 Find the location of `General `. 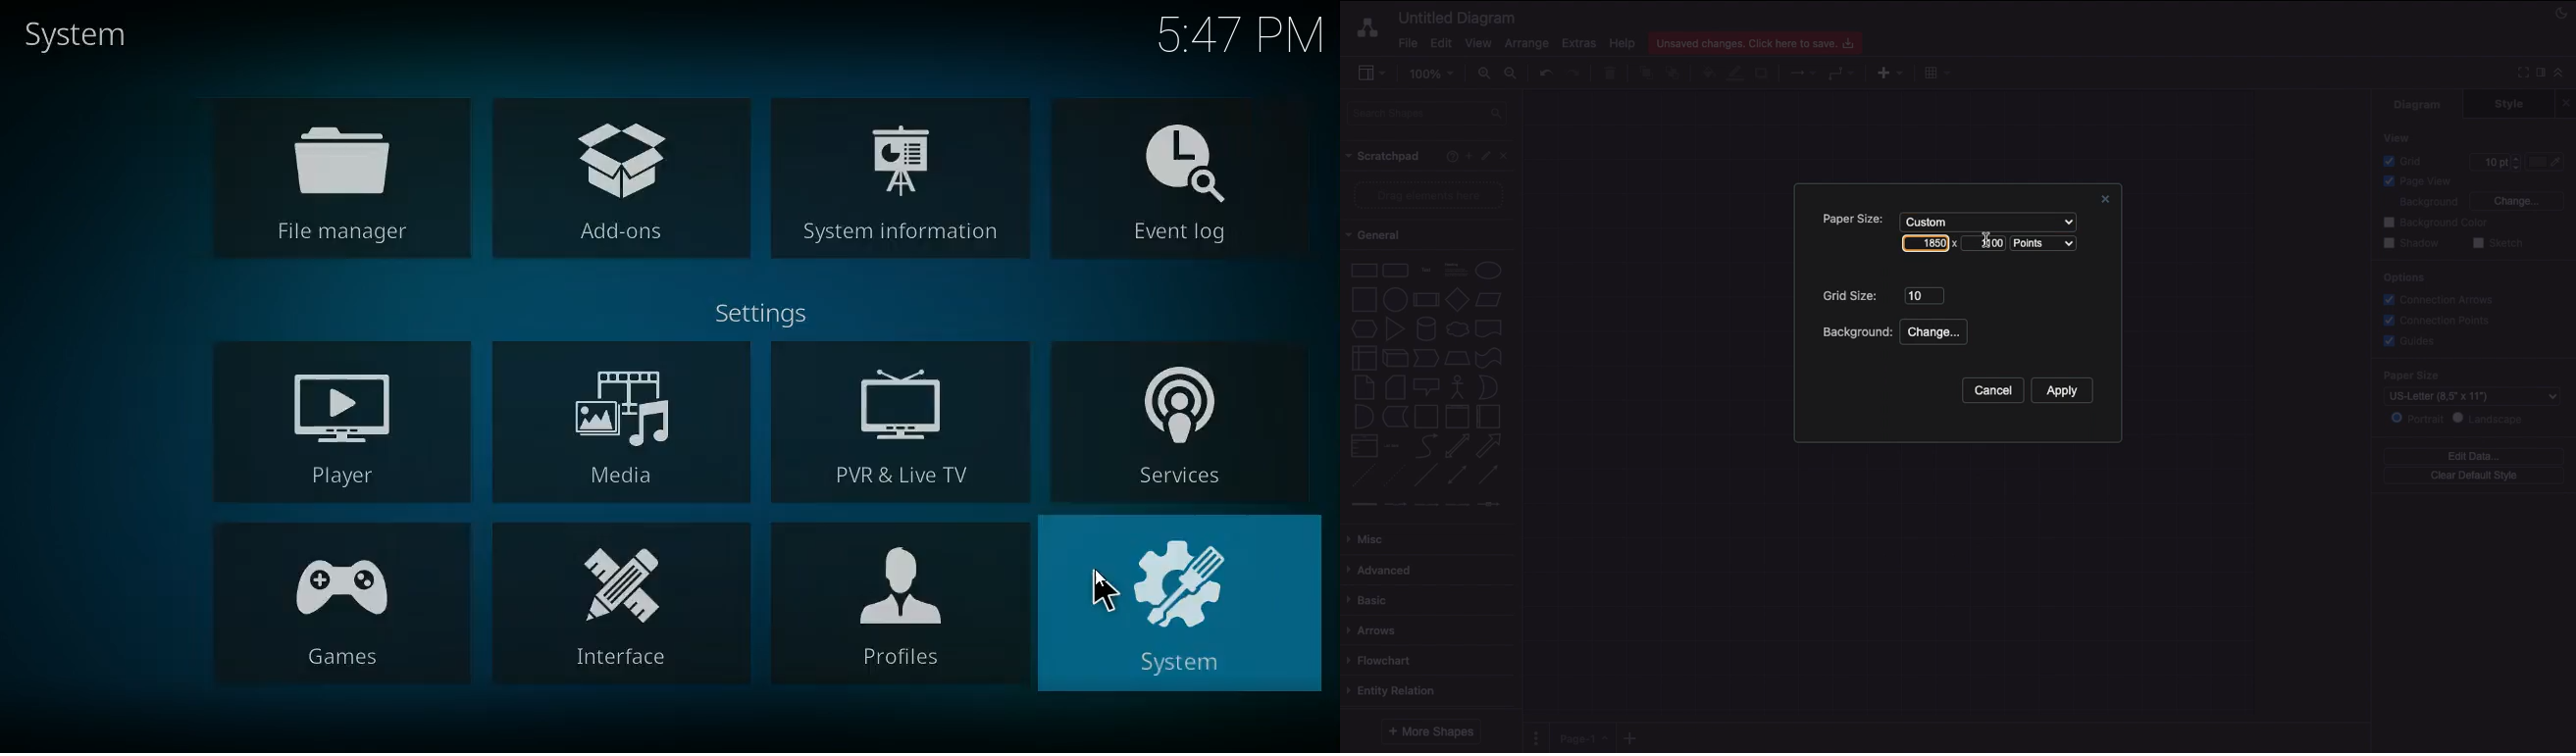

General  is located at coordinates (1383, 236).